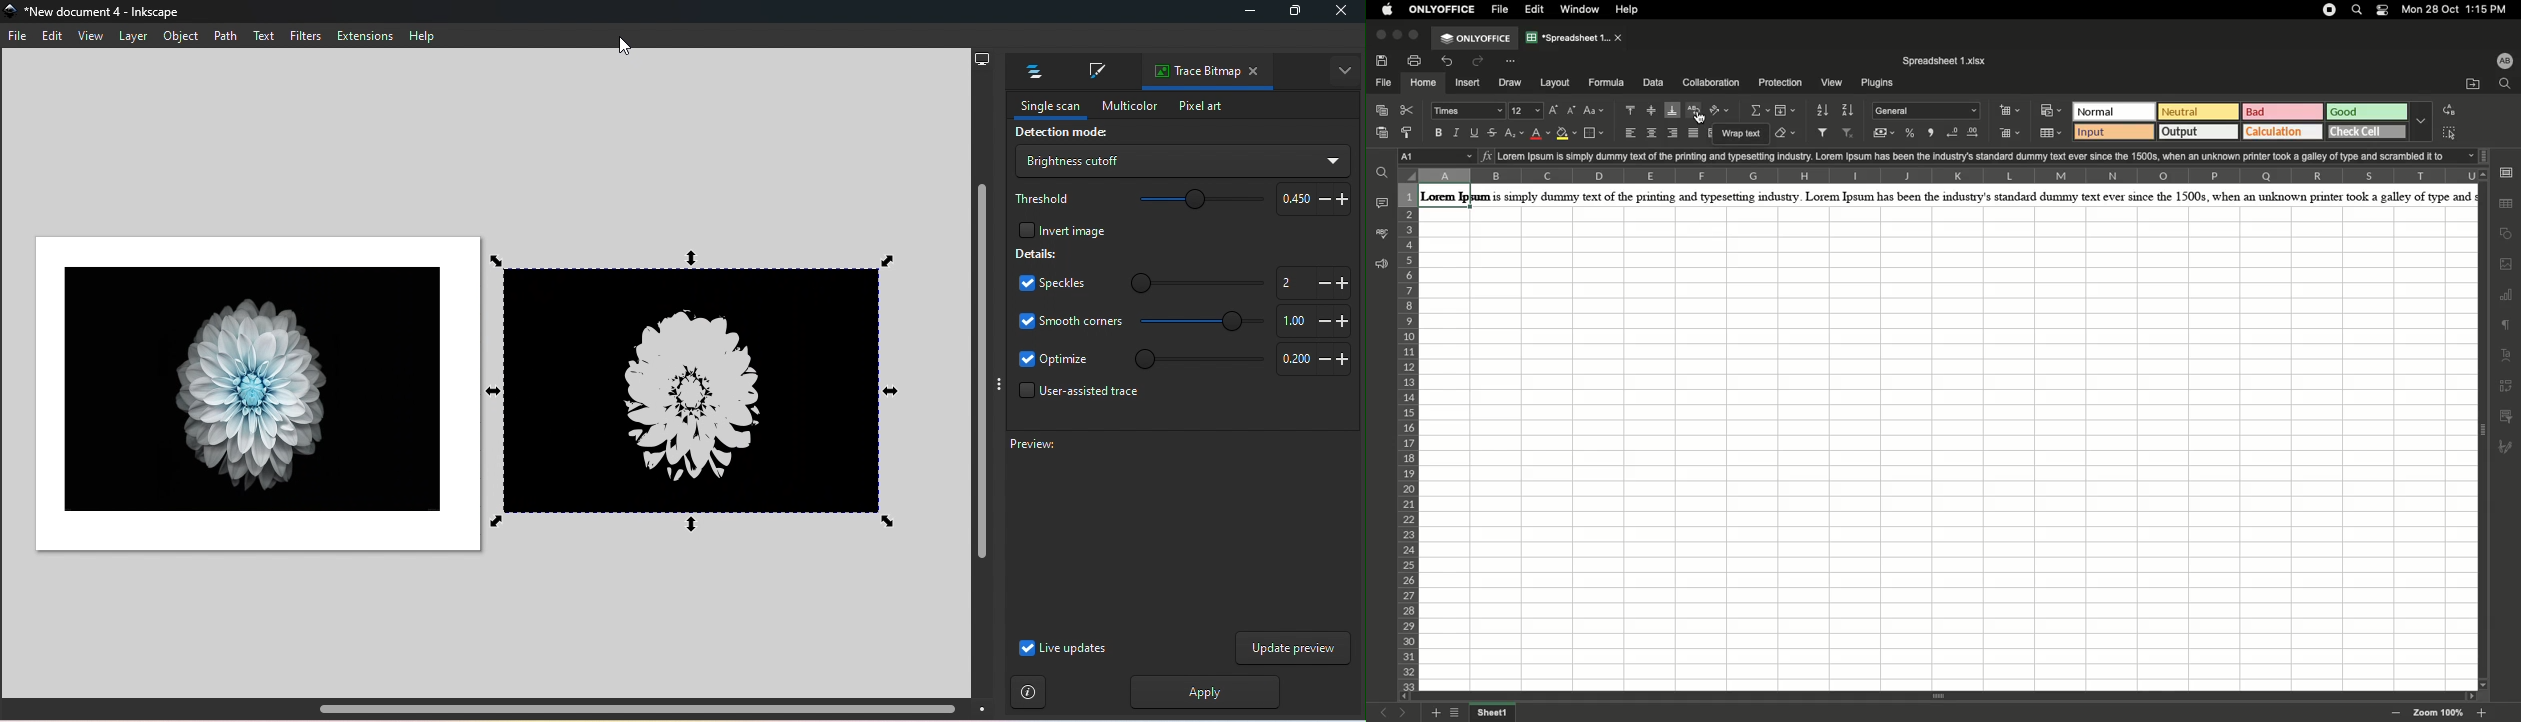 Image resolution: width=2548 pixels, height=728 pixels. What do you see at coordinates (2469, 694) in the screenshot?
I see `move right` at bounding box center [2469, 694].